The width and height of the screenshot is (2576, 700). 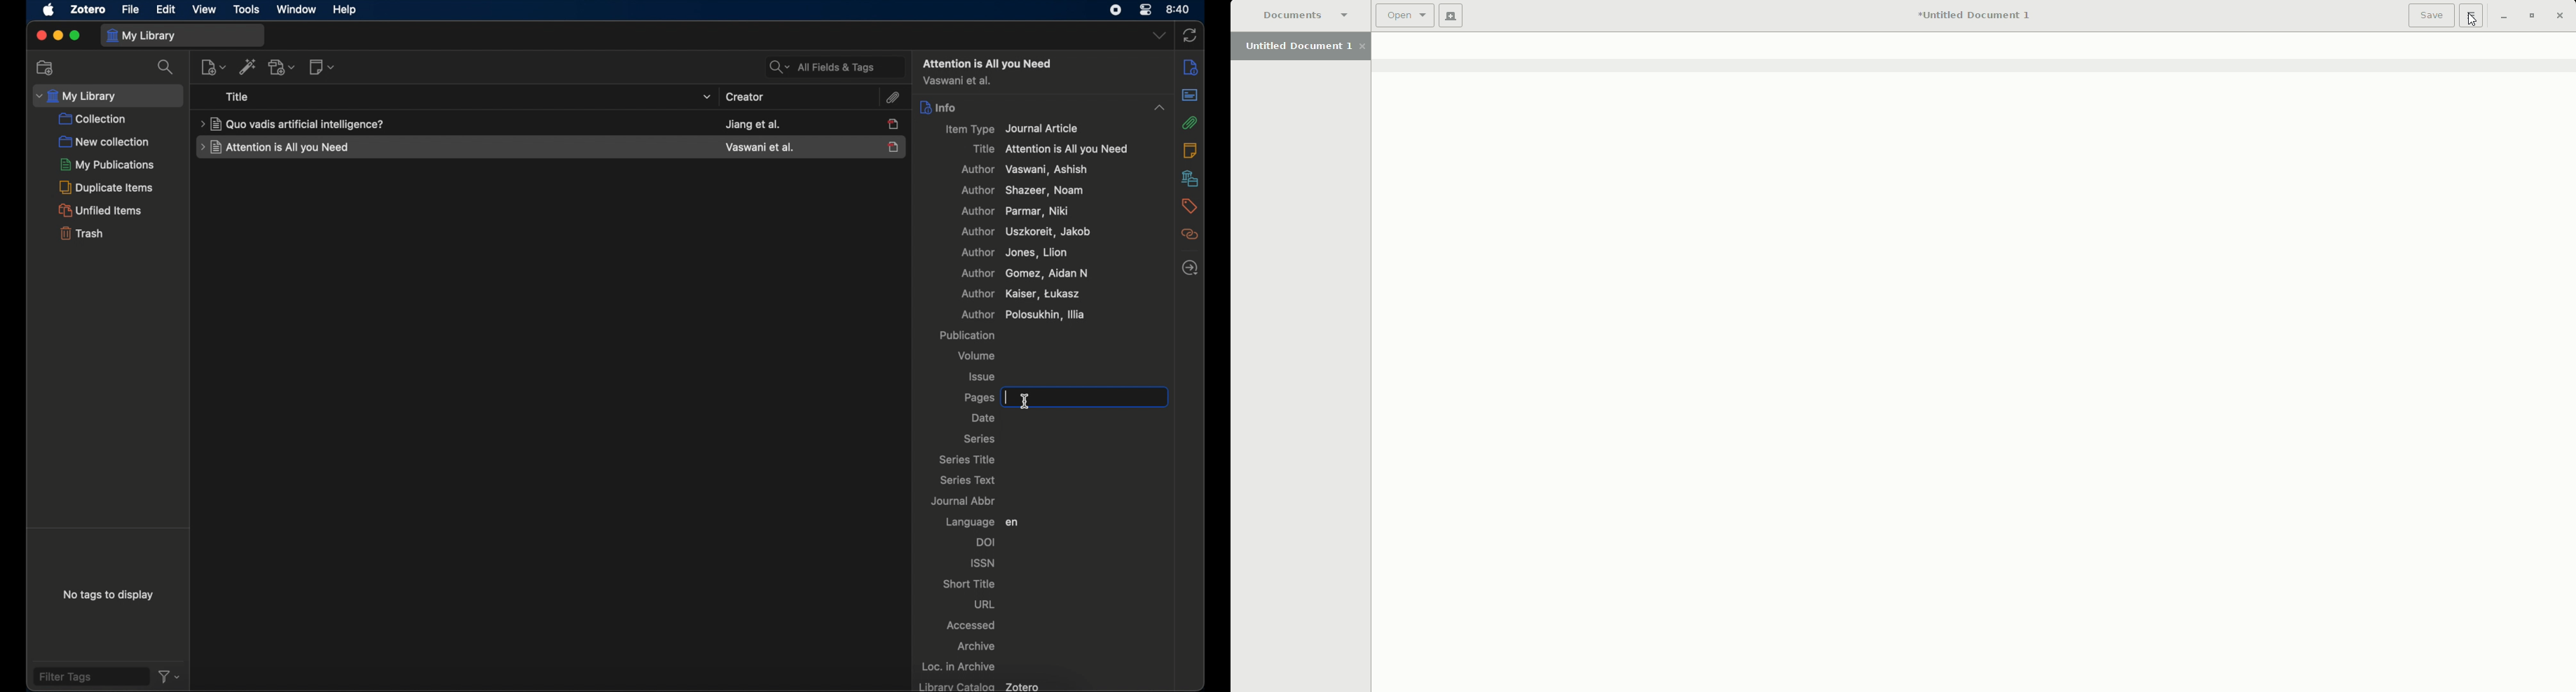 I want to click on author jones, lion, so click(x=1016, y=253).